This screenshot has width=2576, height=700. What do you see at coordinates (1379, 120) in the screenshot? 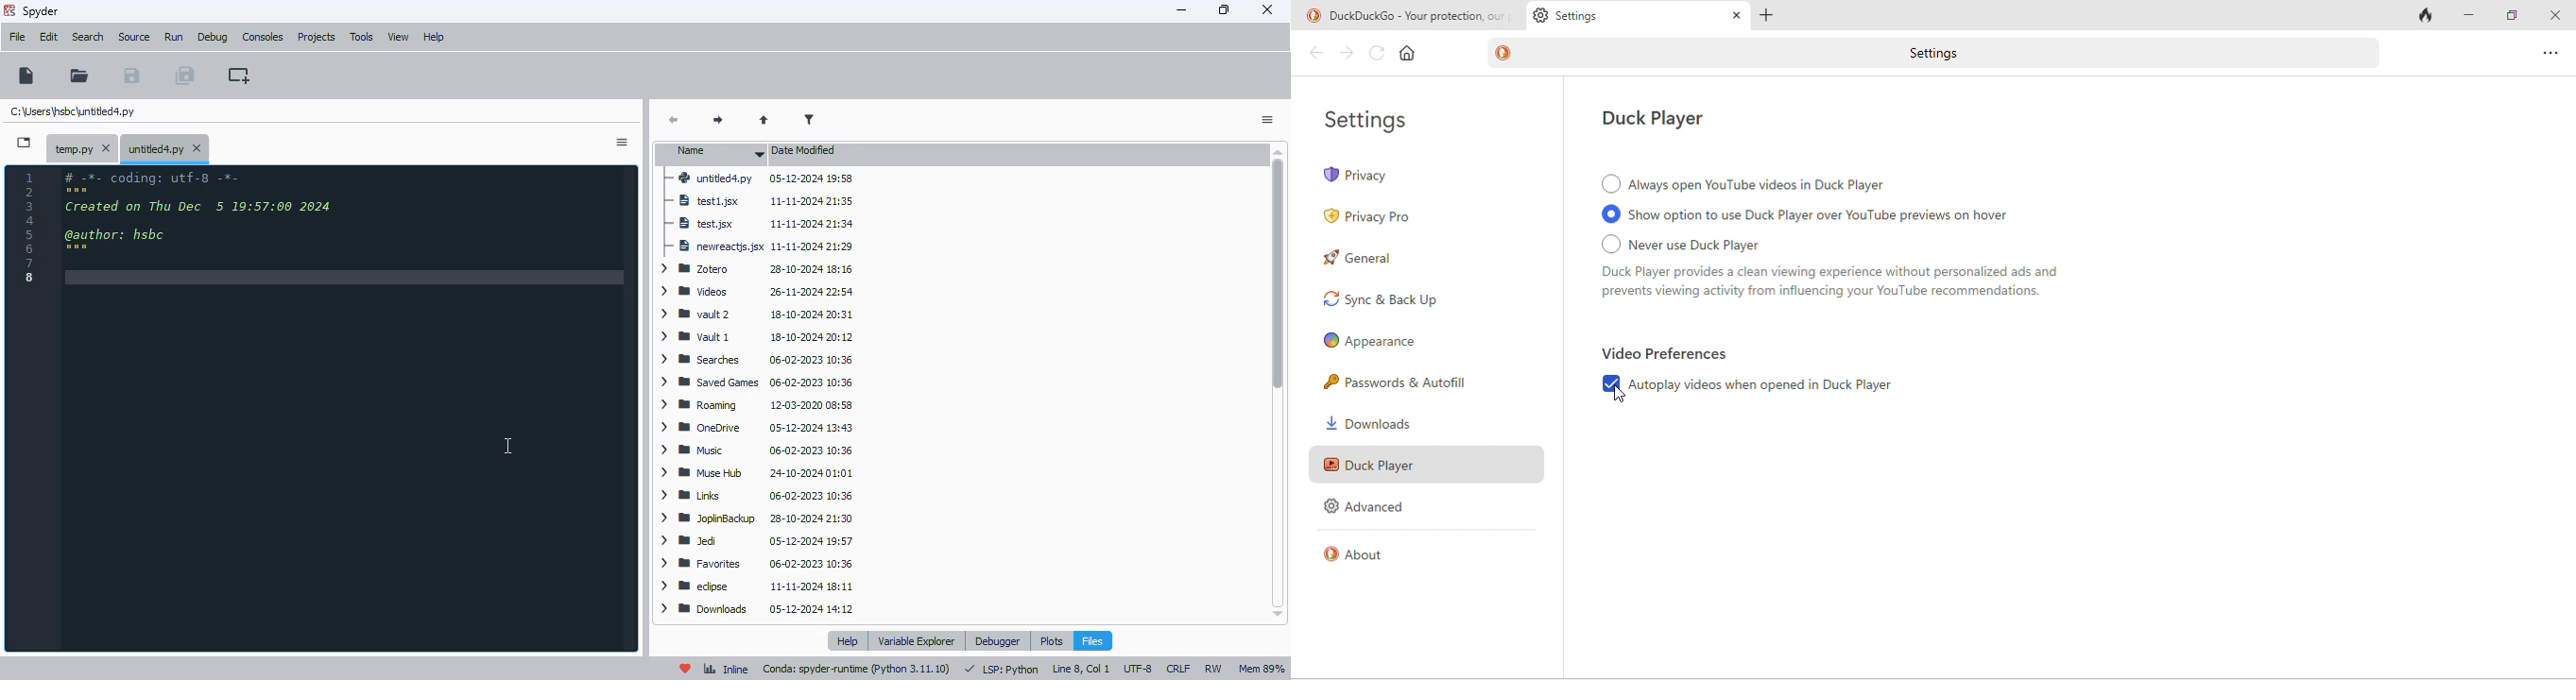
I see `settings` at bounding box center [1379, 120].